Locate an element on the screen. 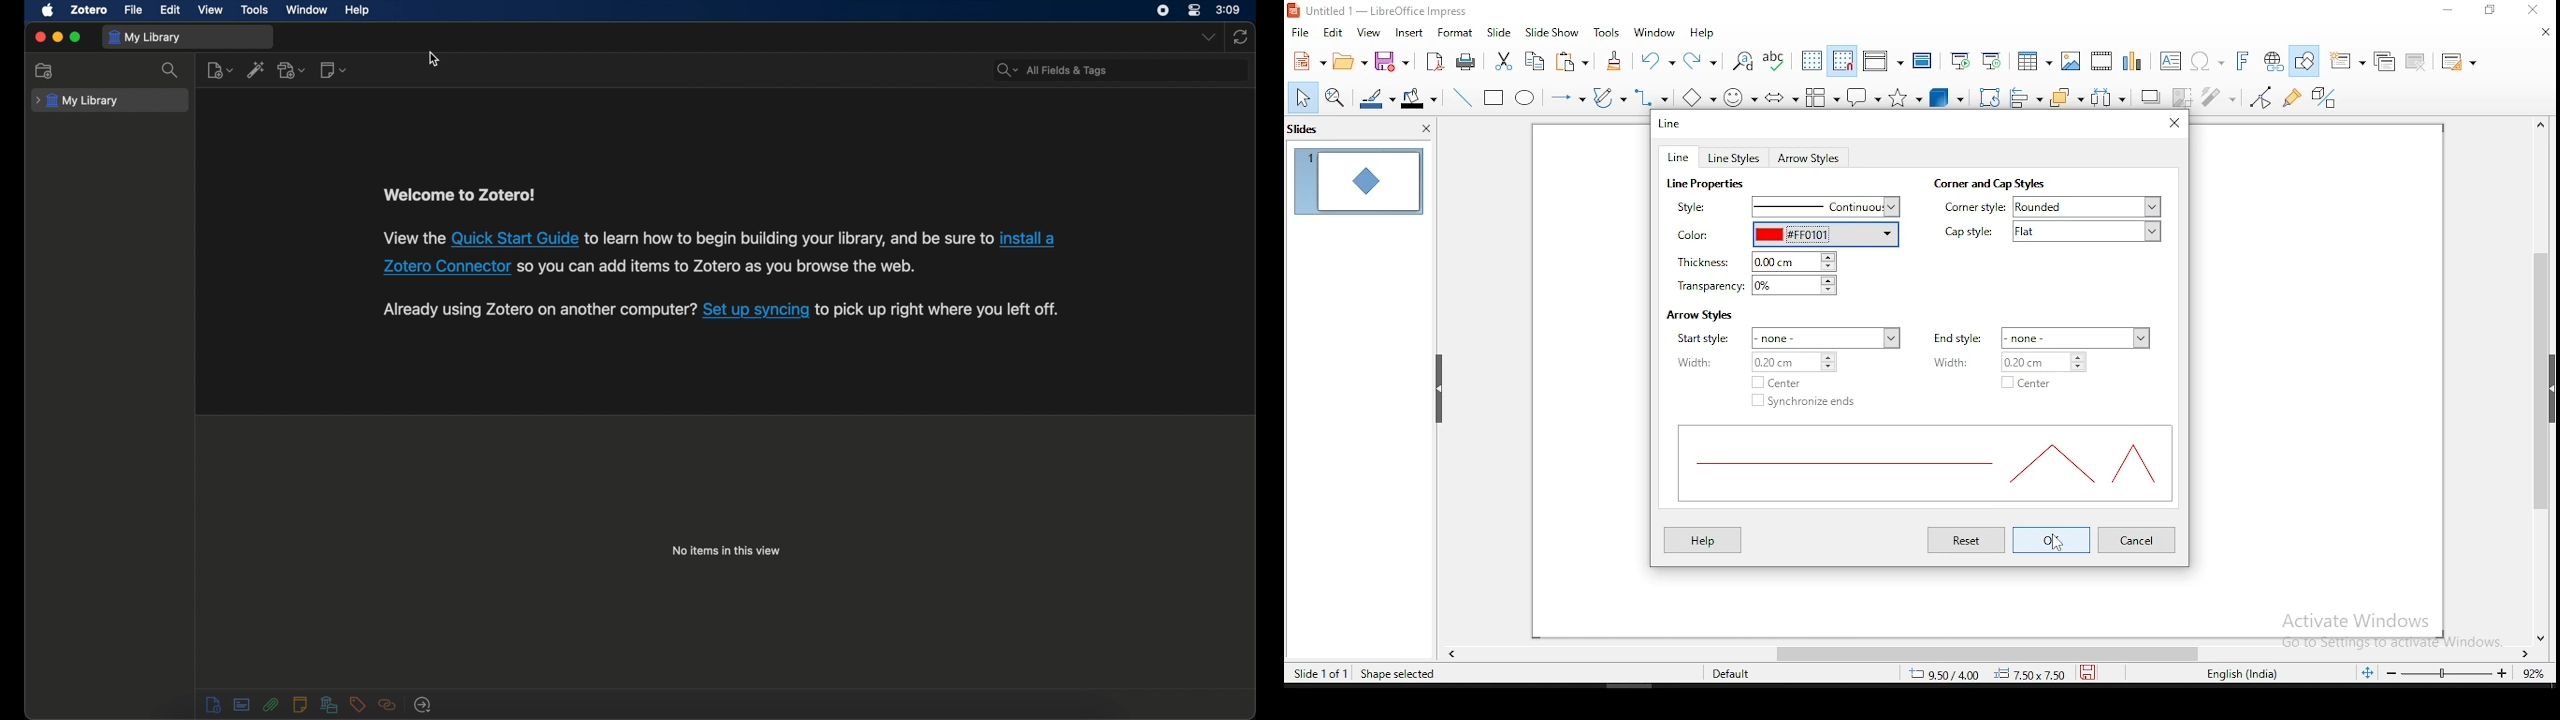 The height and width of the screenshot is (728, 2576). locate is located at coordinates (423, 704).